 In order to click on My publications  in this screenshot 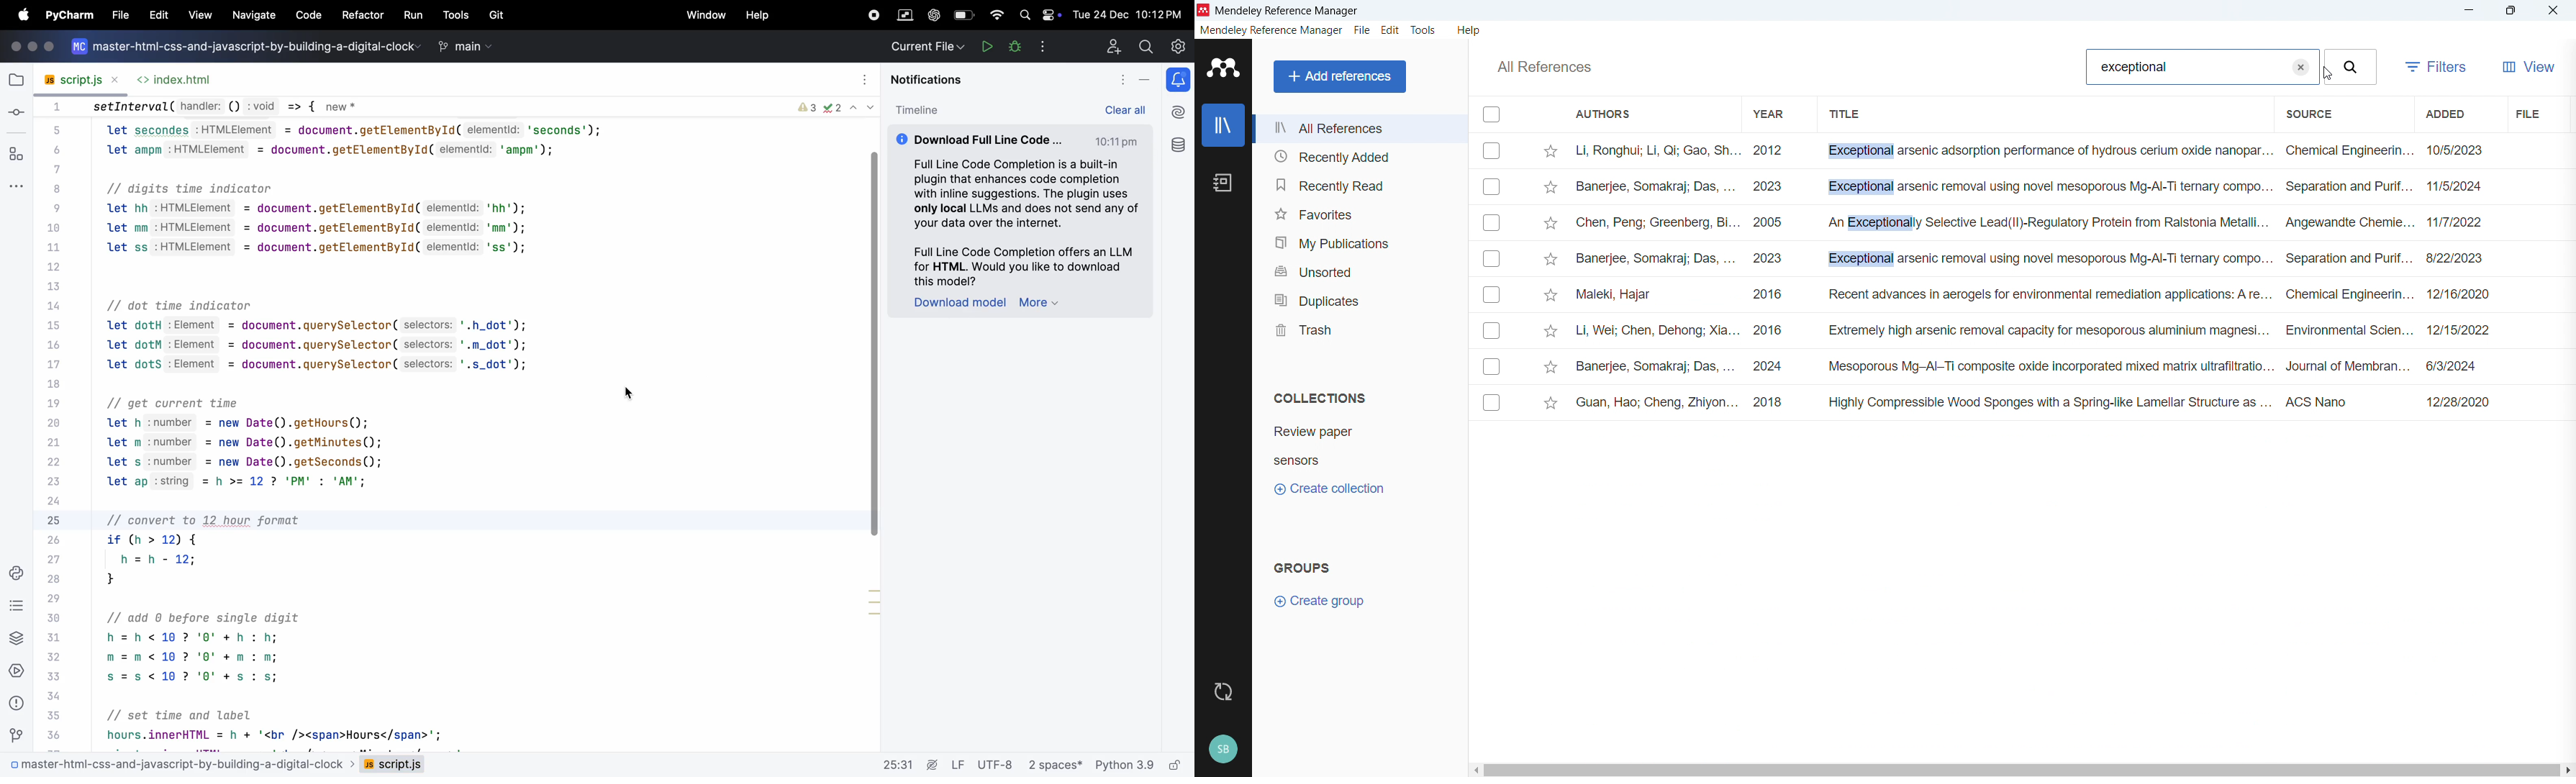, I will do `click(1358, 241)`.